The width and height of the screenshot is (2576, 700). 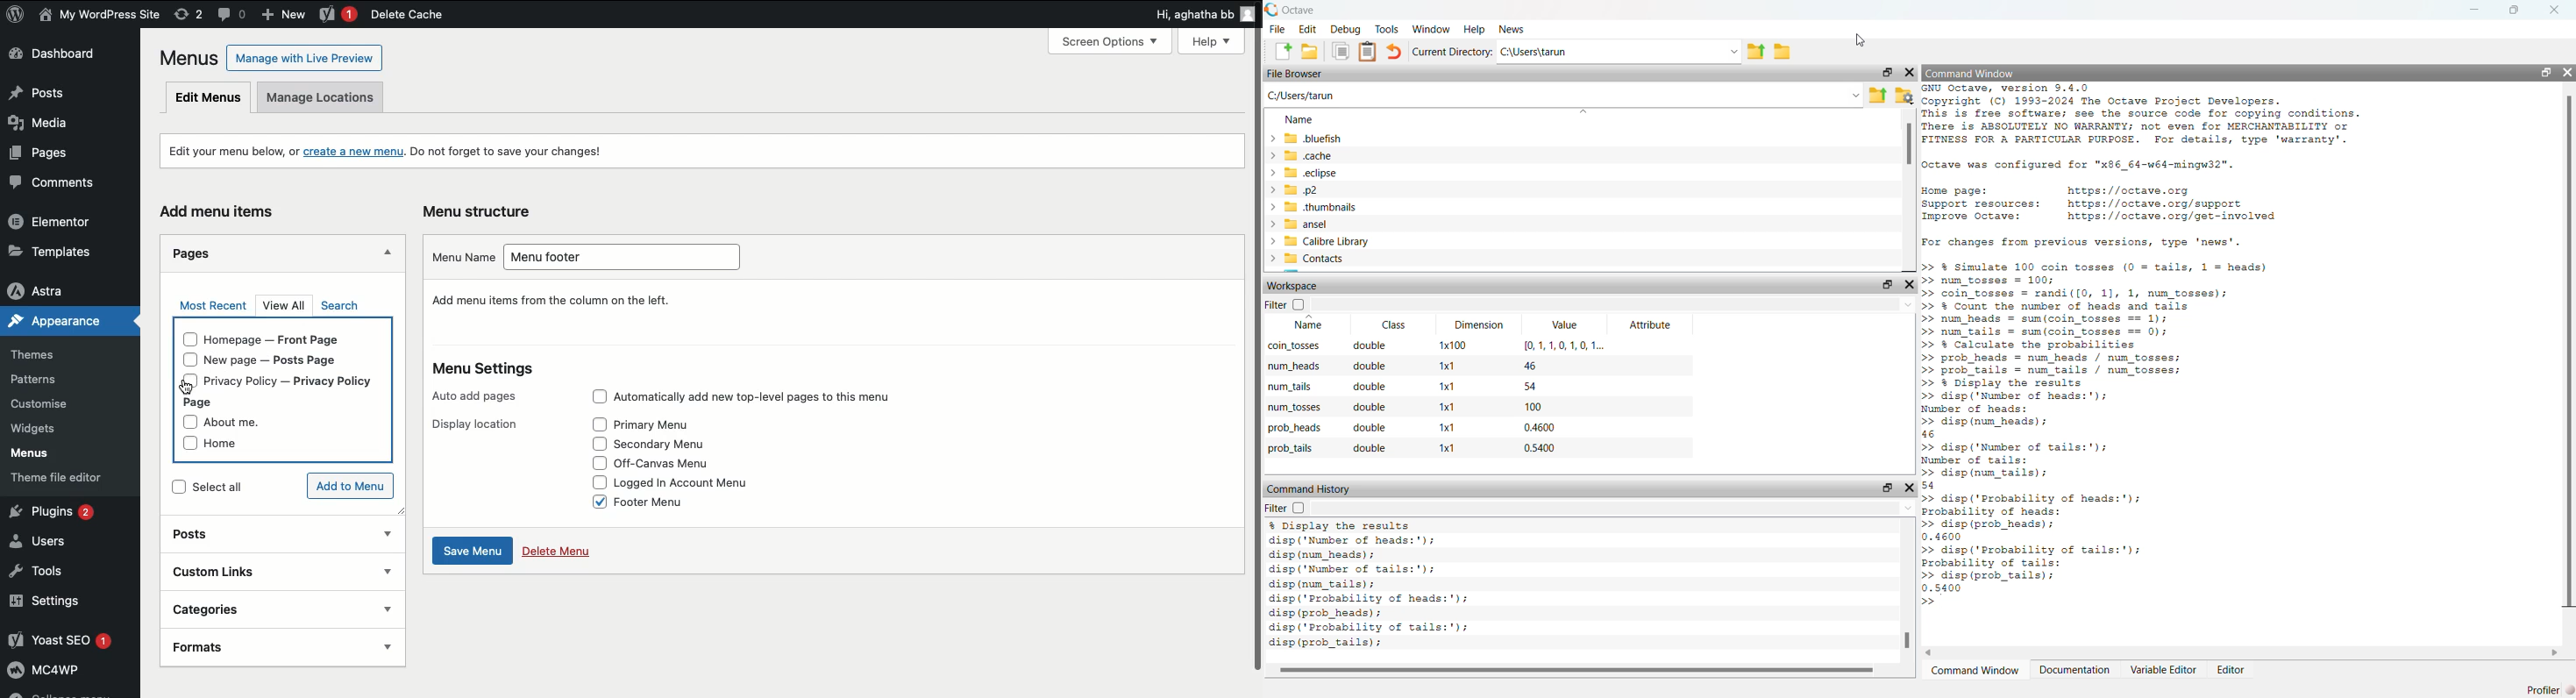 What do you see at coordinates (595, 463) in the screenshot?
I see `Check box` at bounding box center [595, 463].